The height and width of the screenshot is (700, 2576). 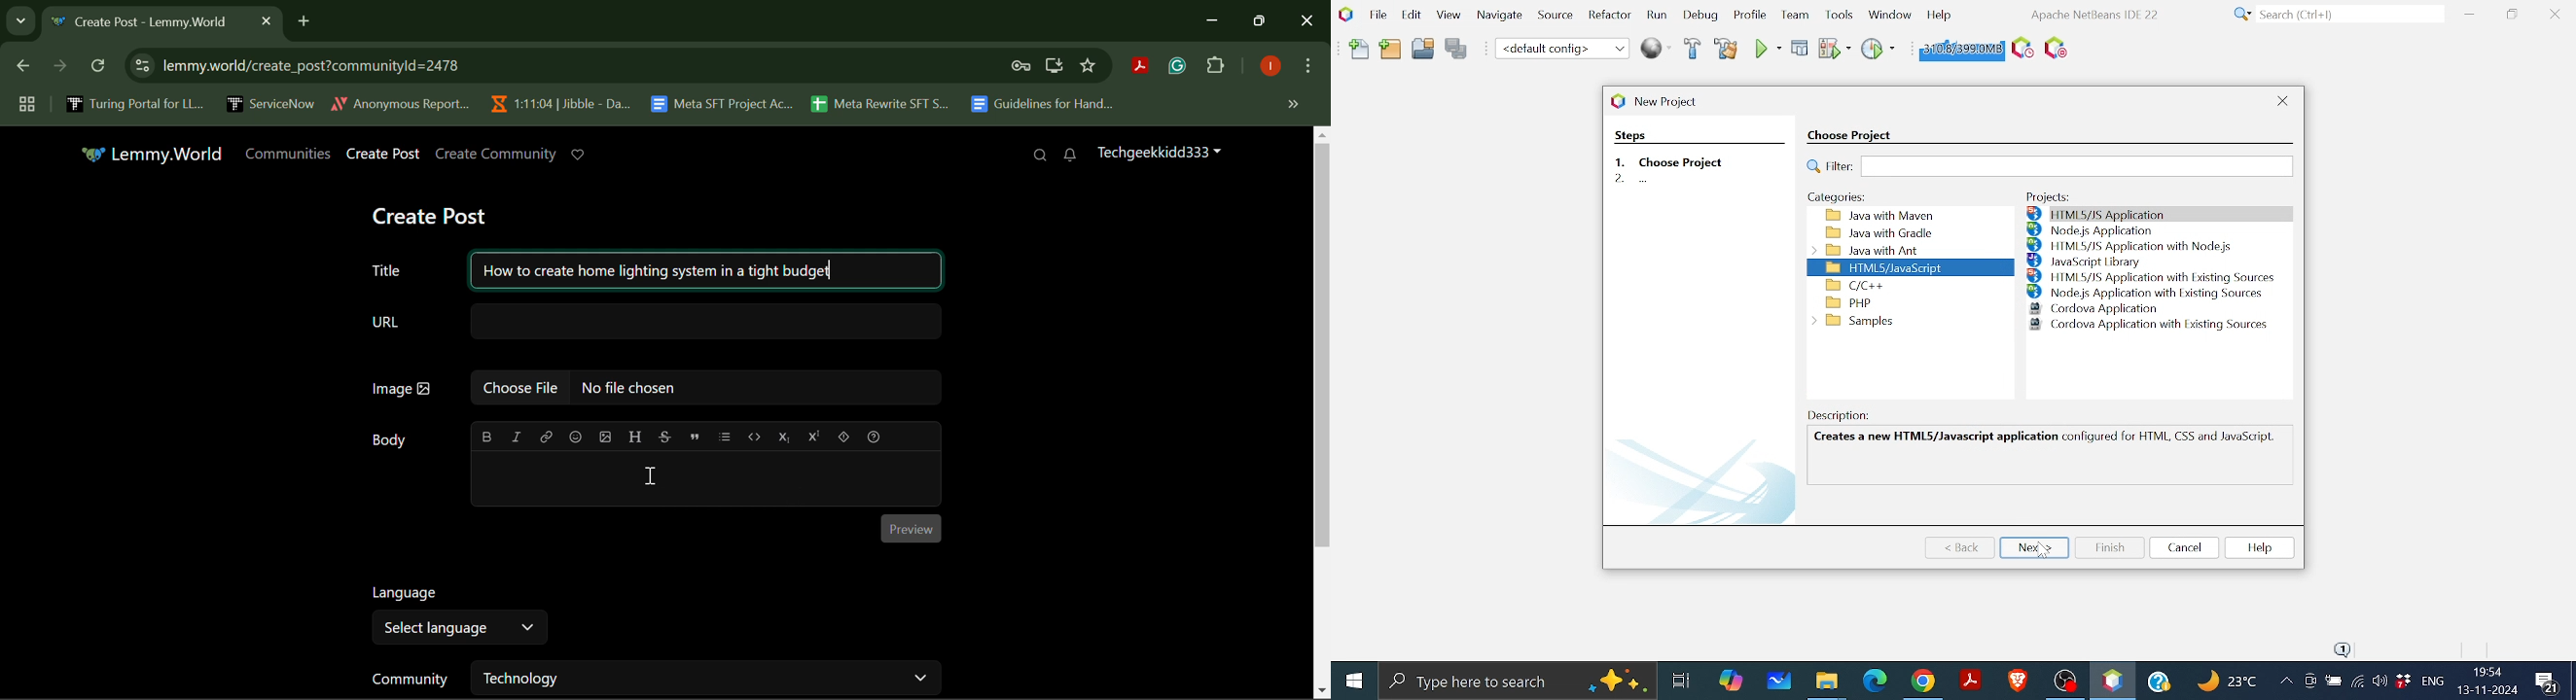 What do you see at coordinates (1800, 48) in the screenshot?
I see `Debug` at bounding box center [1800, 48].